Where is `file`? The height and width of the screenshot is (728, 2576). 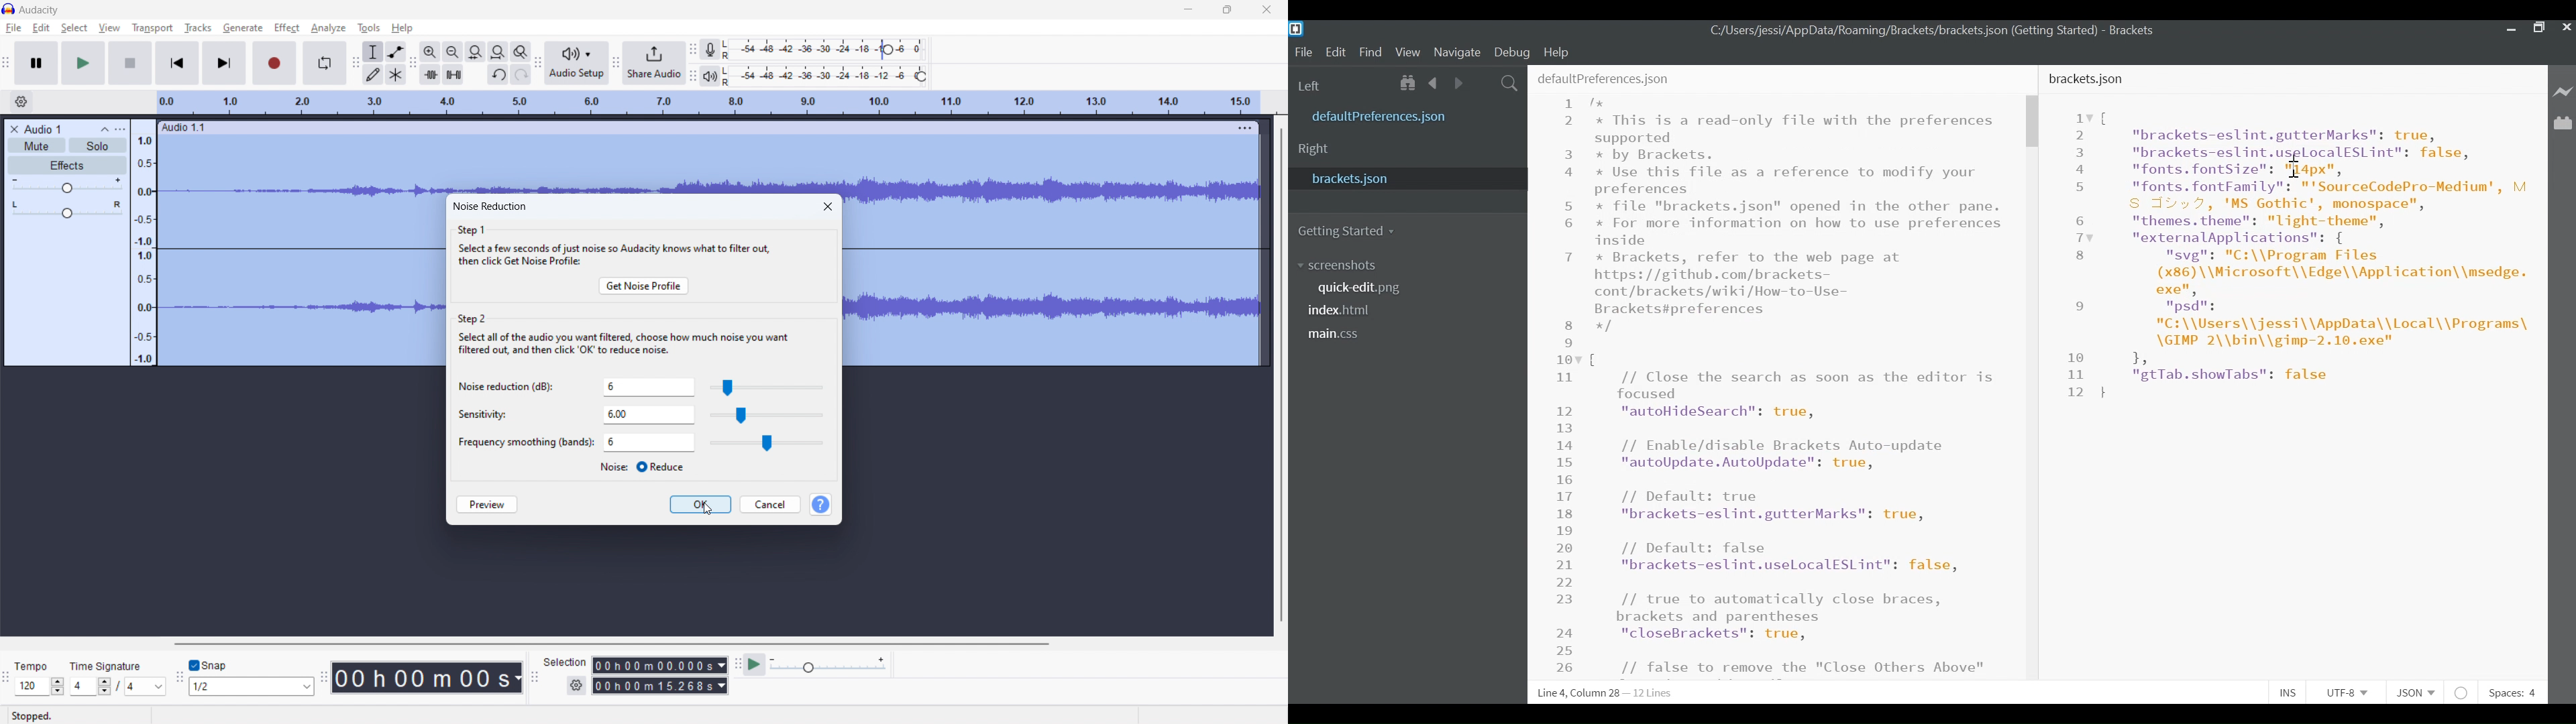
file is located at coordinates (13, 27).